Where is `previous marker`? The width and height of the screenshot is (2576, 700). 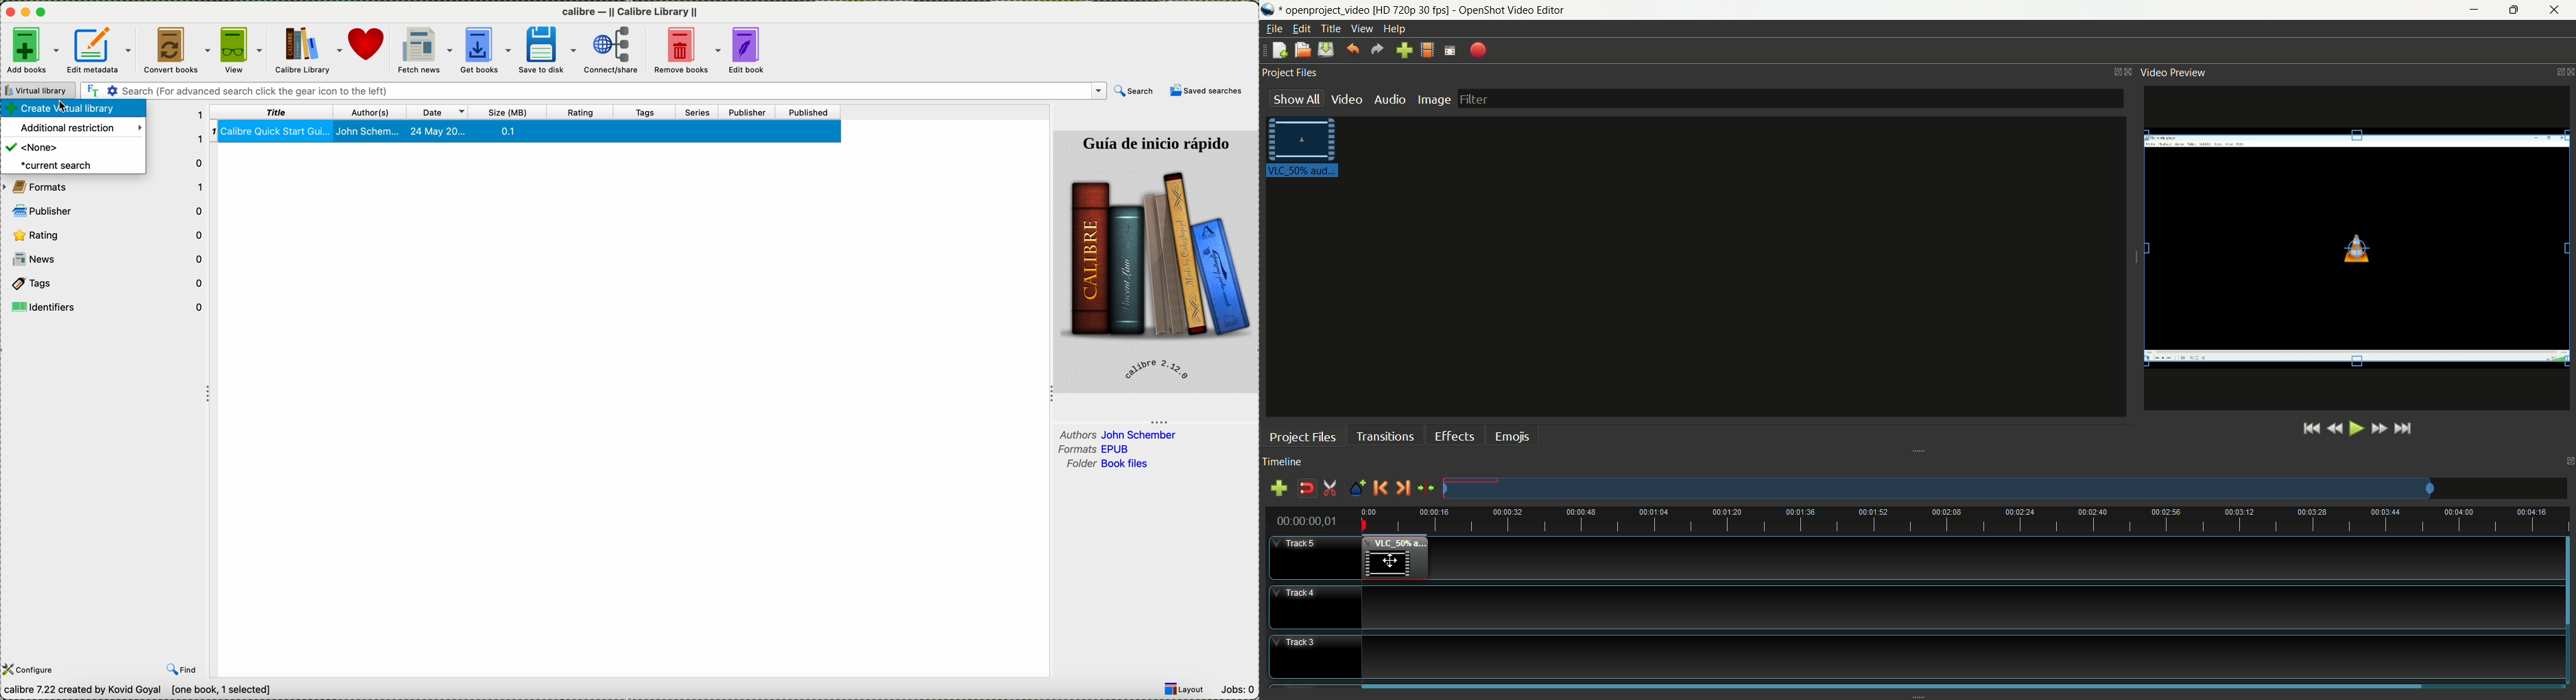 previous marker is located at coordinates (1382, 488).